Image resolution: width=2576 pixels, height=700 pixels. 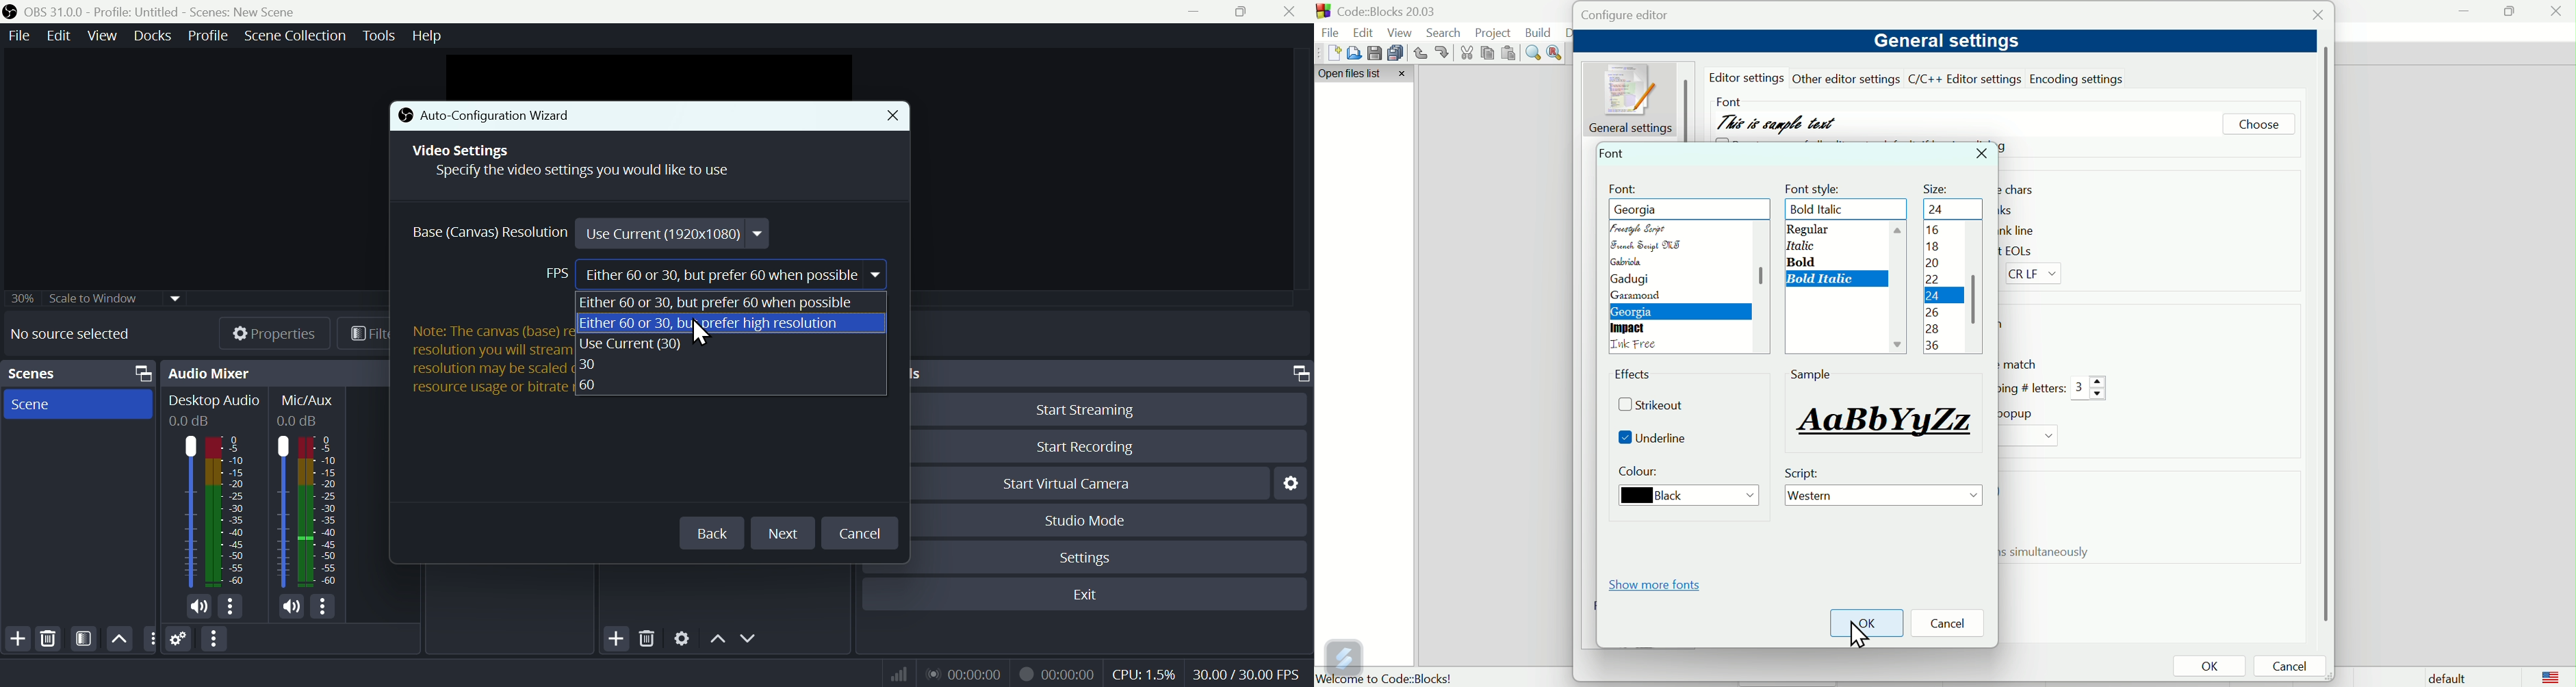 I want to click on General settings, so click(x=1944, y=42).